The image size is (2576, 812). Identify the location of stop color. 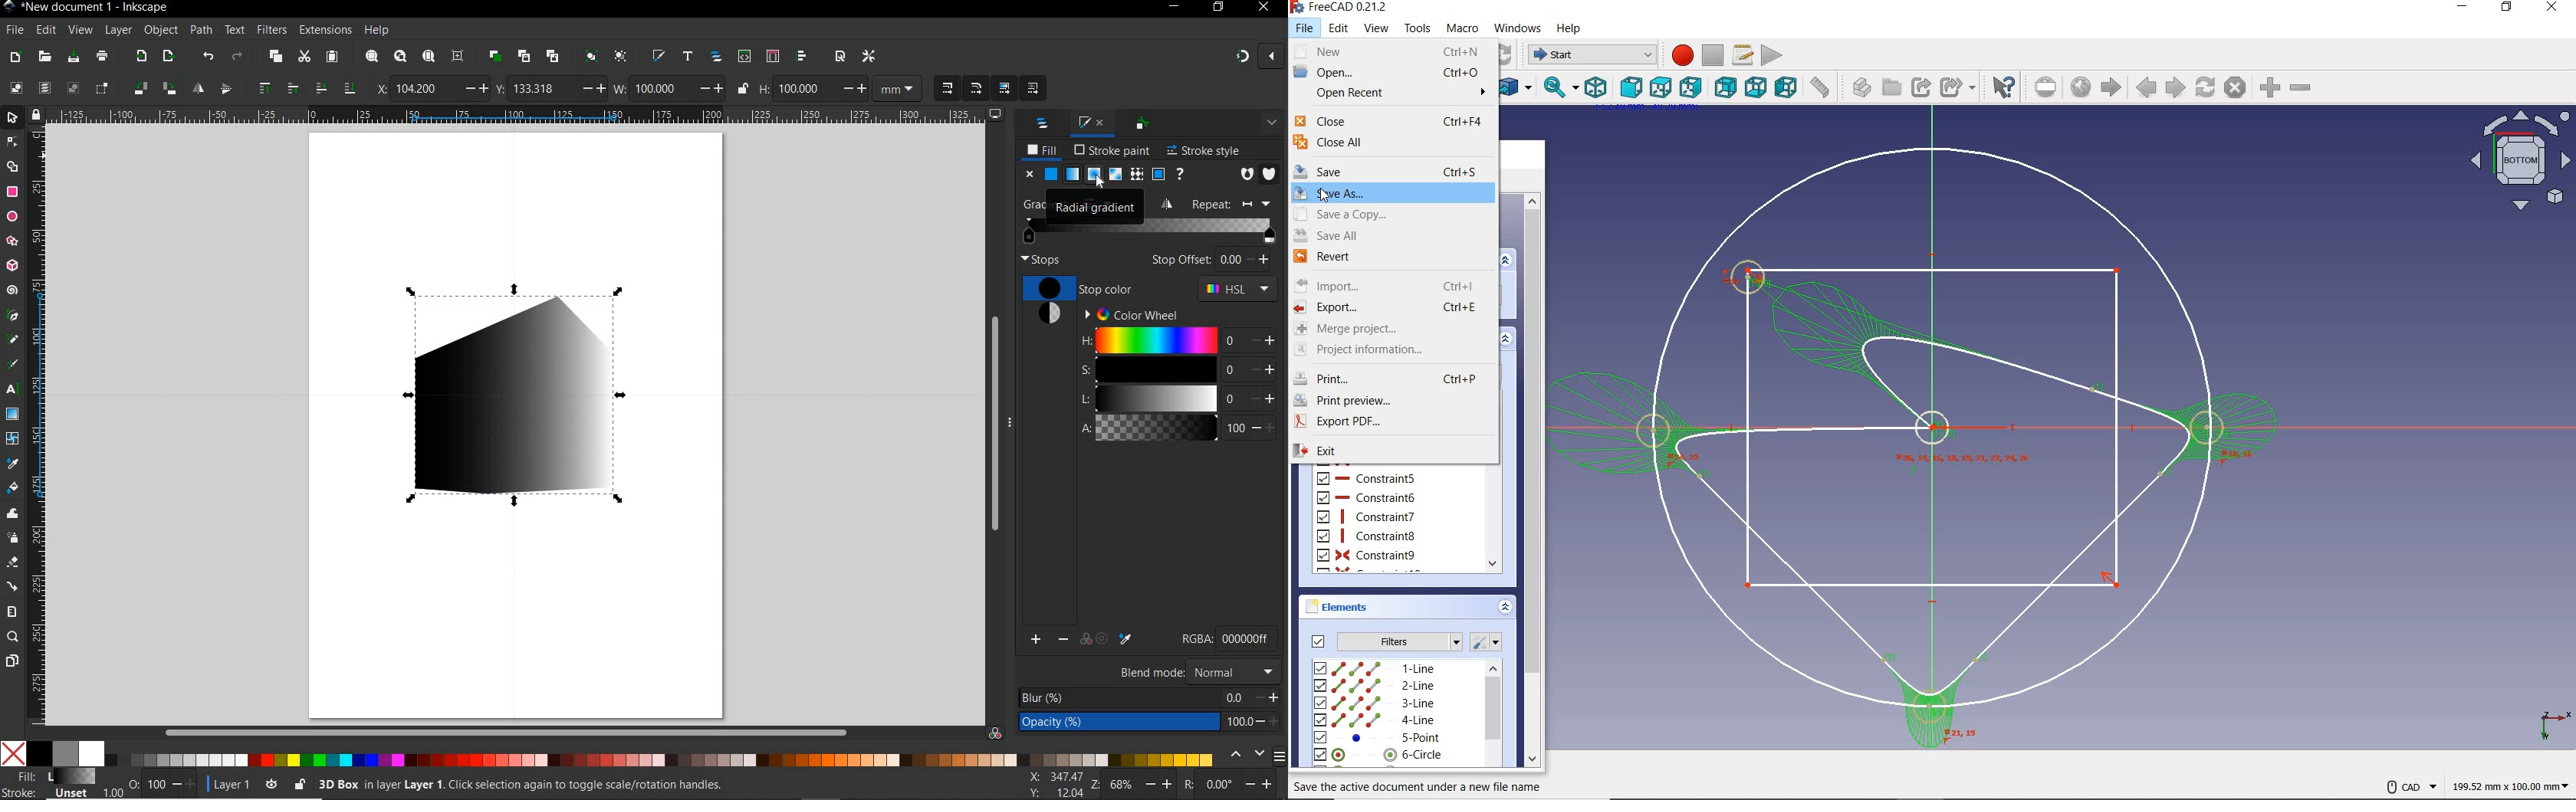
(1081, 287).